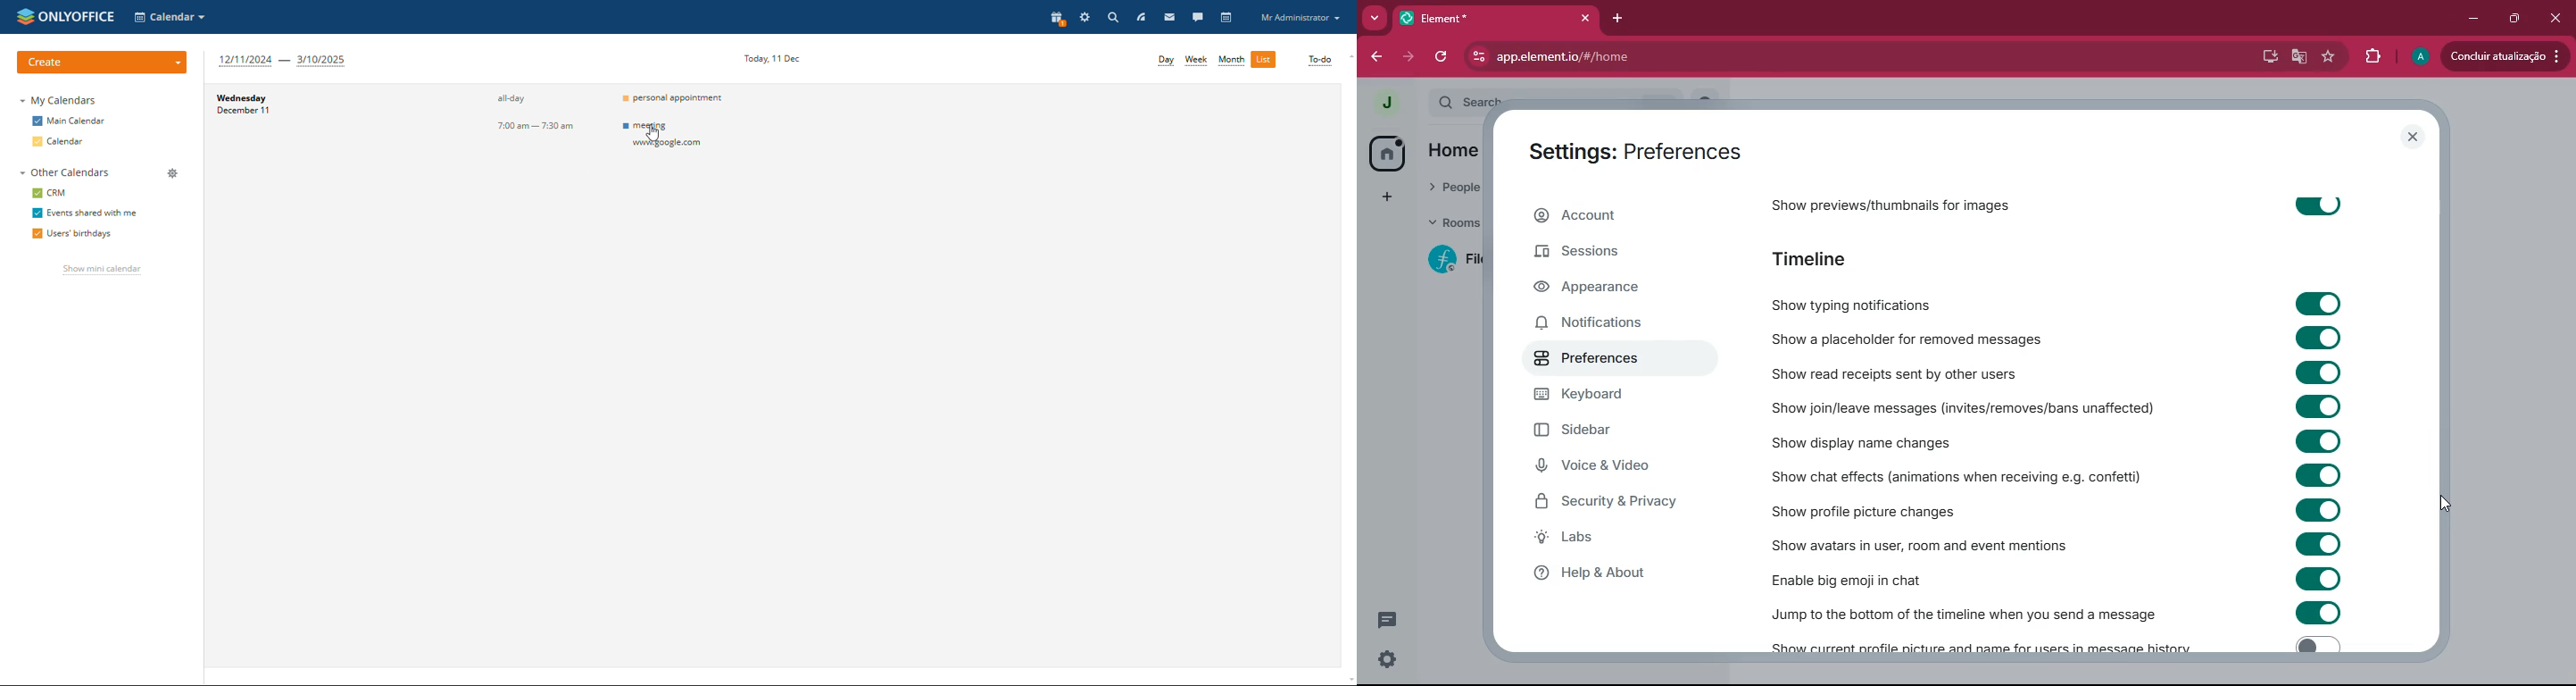 This screenshot has width=2576, height=700. Describe the element at coordinates (1820, 256) in the screenshot. I see `timeline` at that location.